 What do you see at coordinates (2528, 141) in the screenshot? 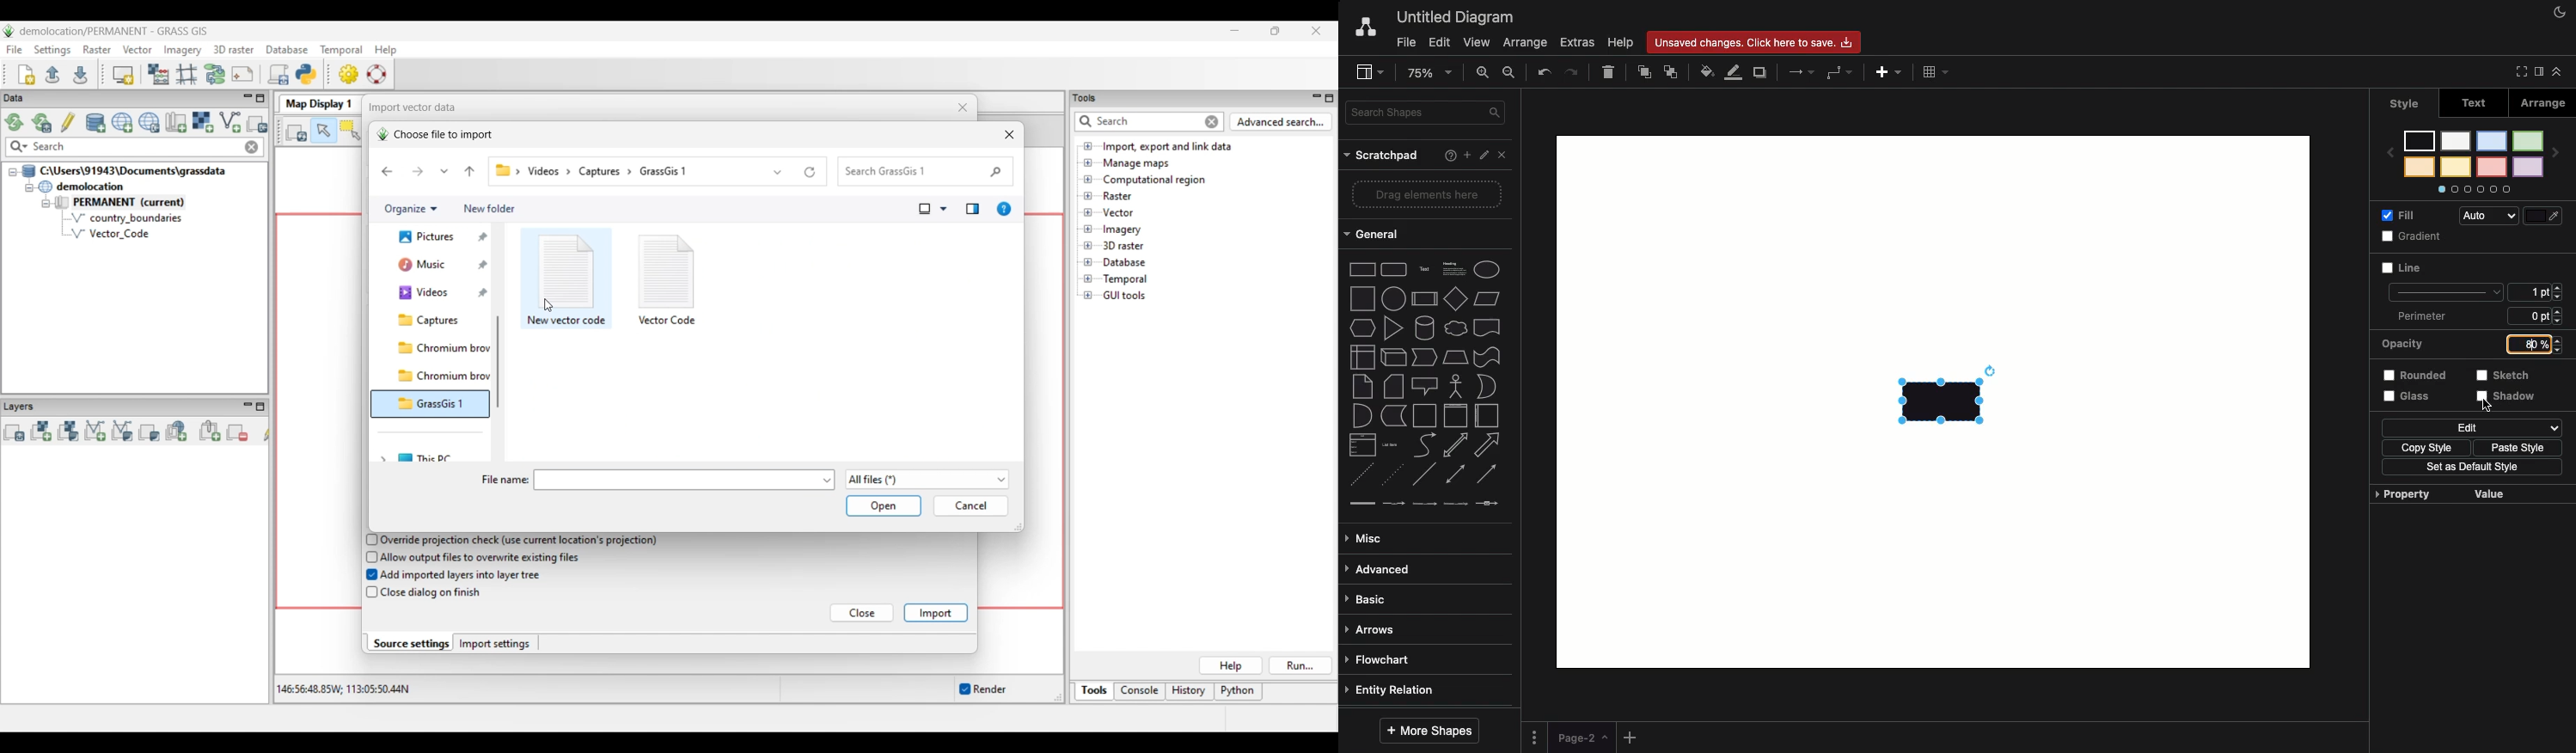
I see `color 1` at bounding box center [2528, 141].